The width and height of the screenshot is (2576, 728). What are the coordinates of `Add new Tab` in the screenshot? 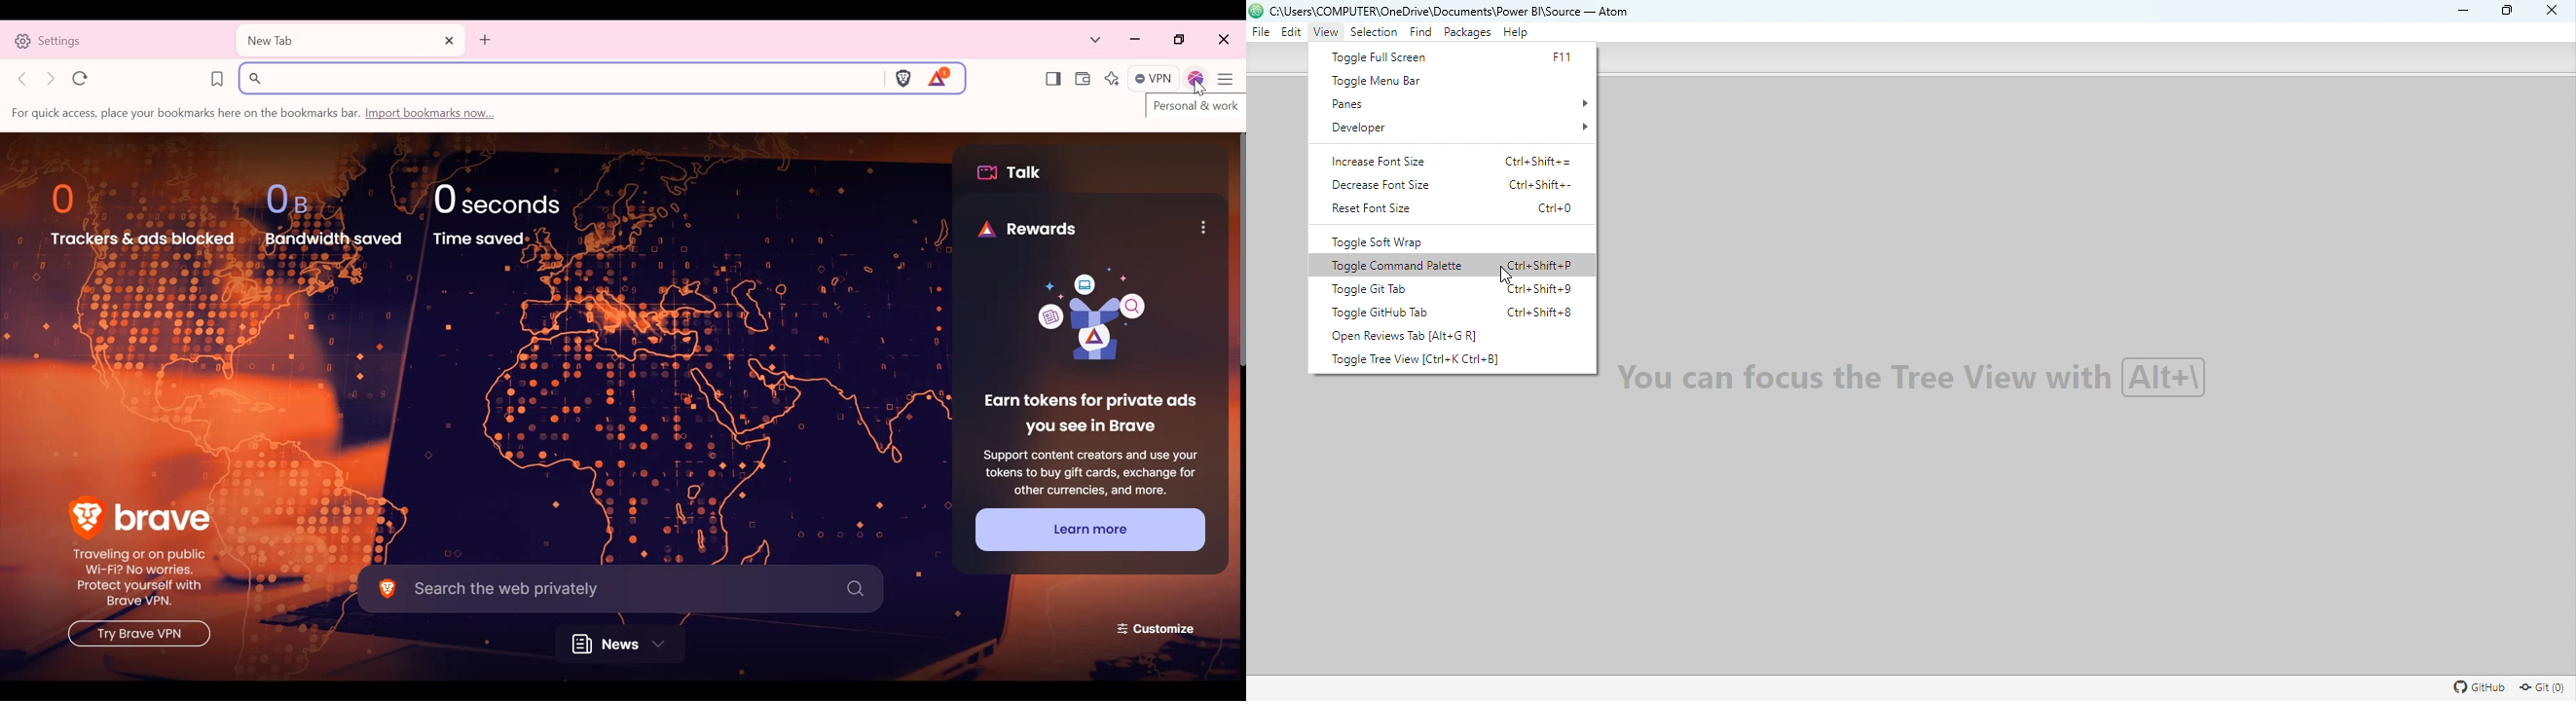 It's located at (484, 40).